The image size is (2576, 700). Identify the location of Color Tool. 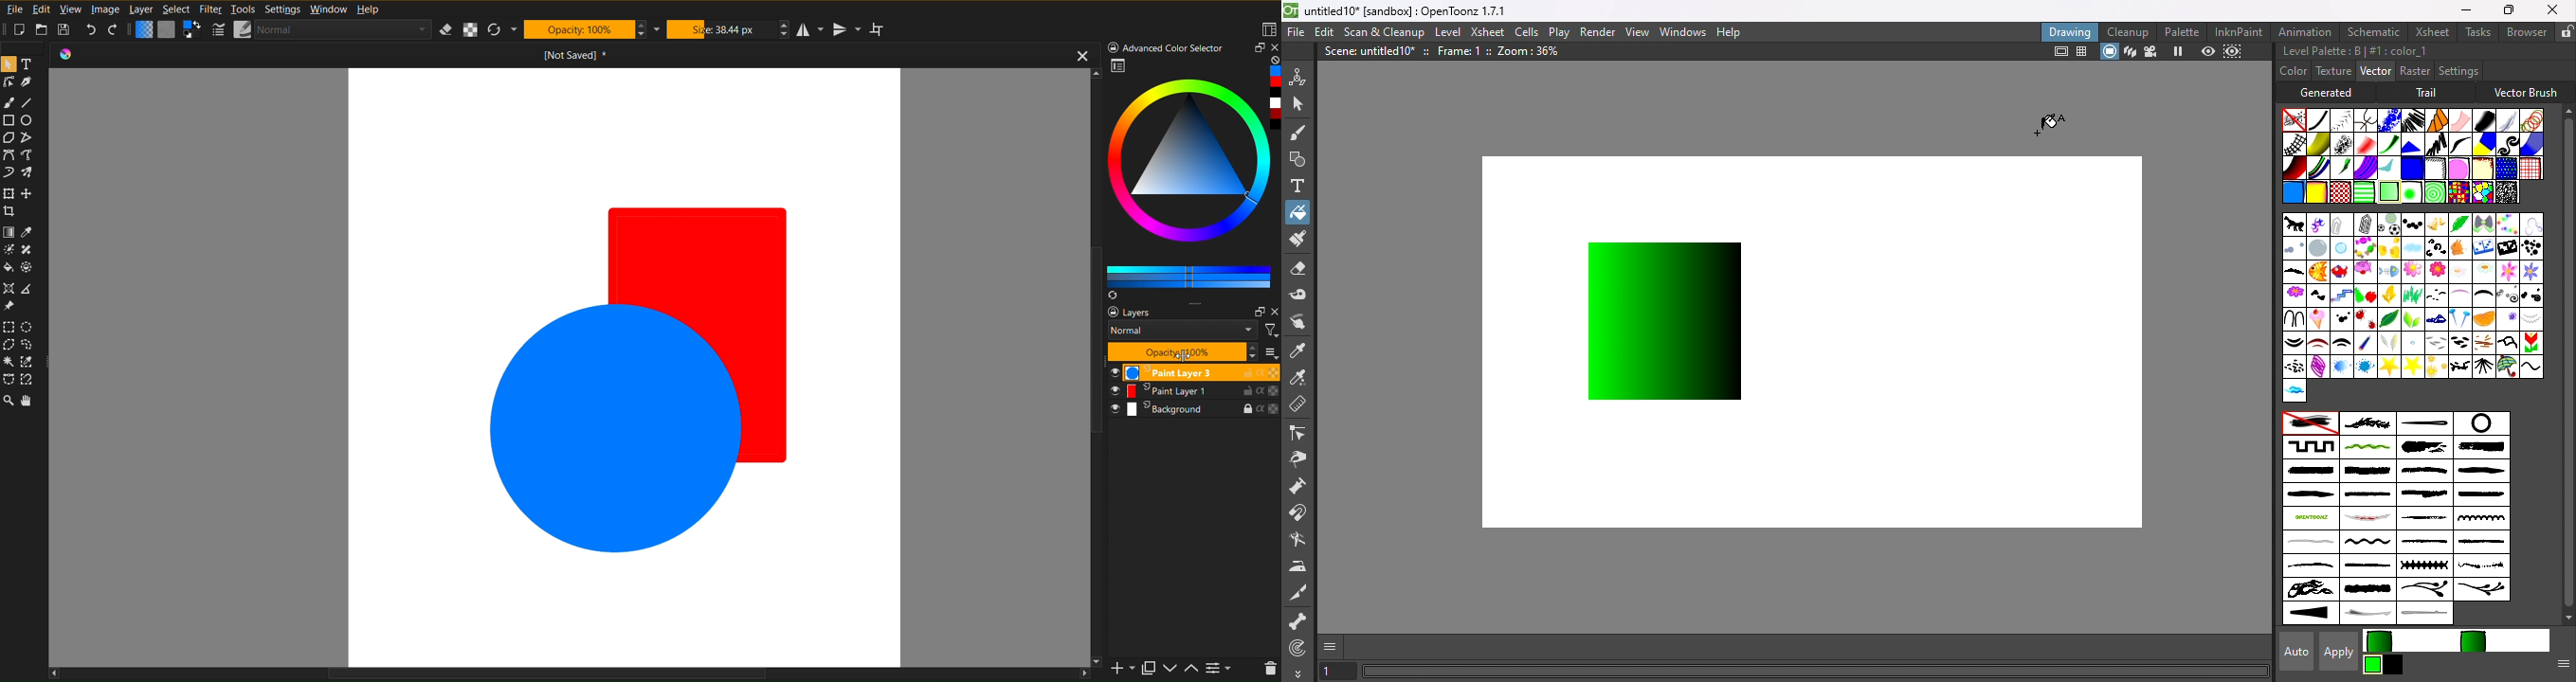
(29, 251).